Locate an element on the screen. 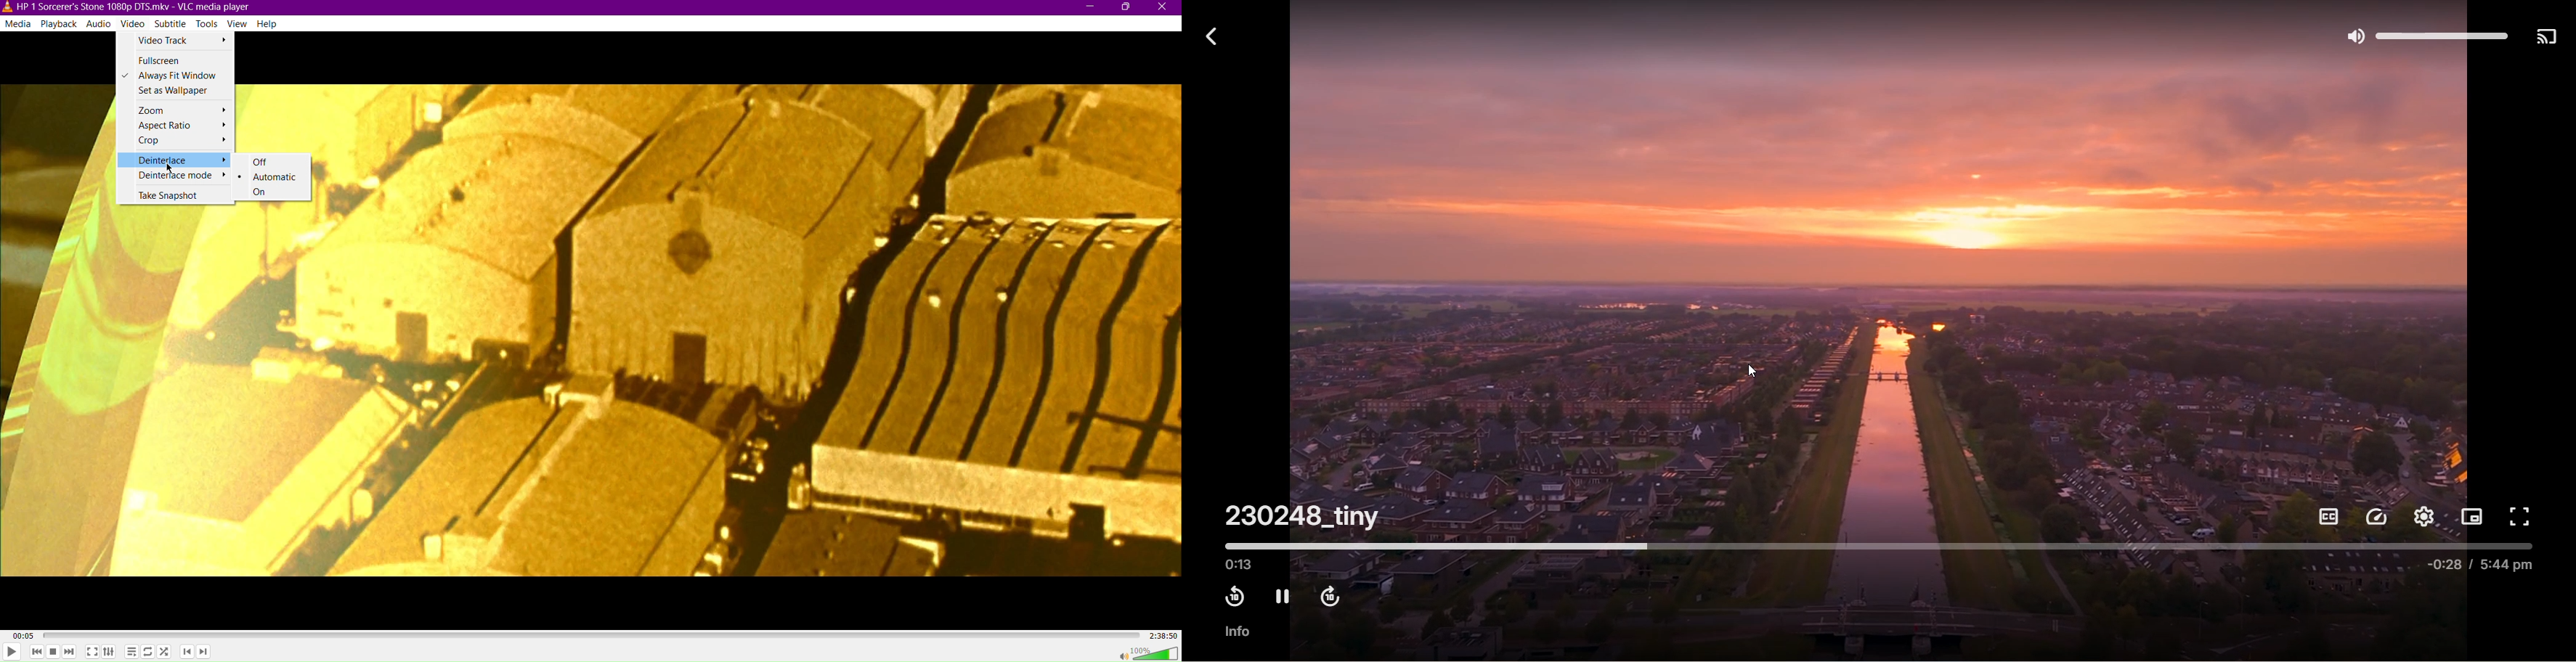  Close is located at coordinates (1161, 7).